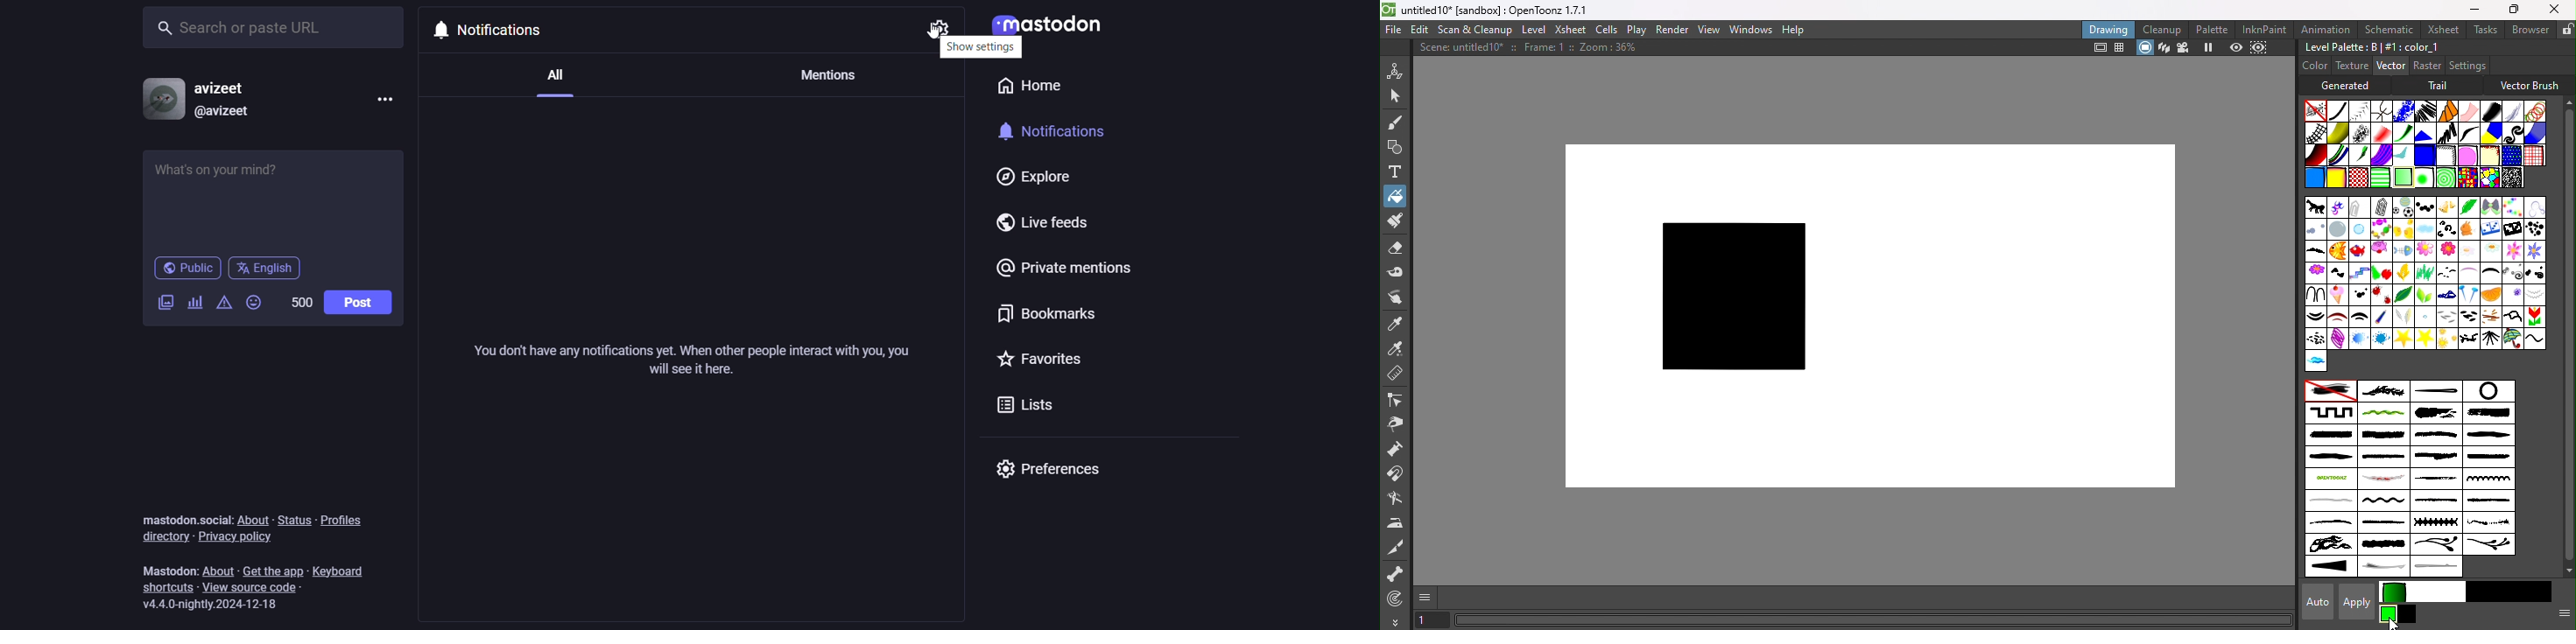  What do you see at coordinates (2487, 479) in the screenshot?
I see `simple_lace` at bounding box center [2487, 479].